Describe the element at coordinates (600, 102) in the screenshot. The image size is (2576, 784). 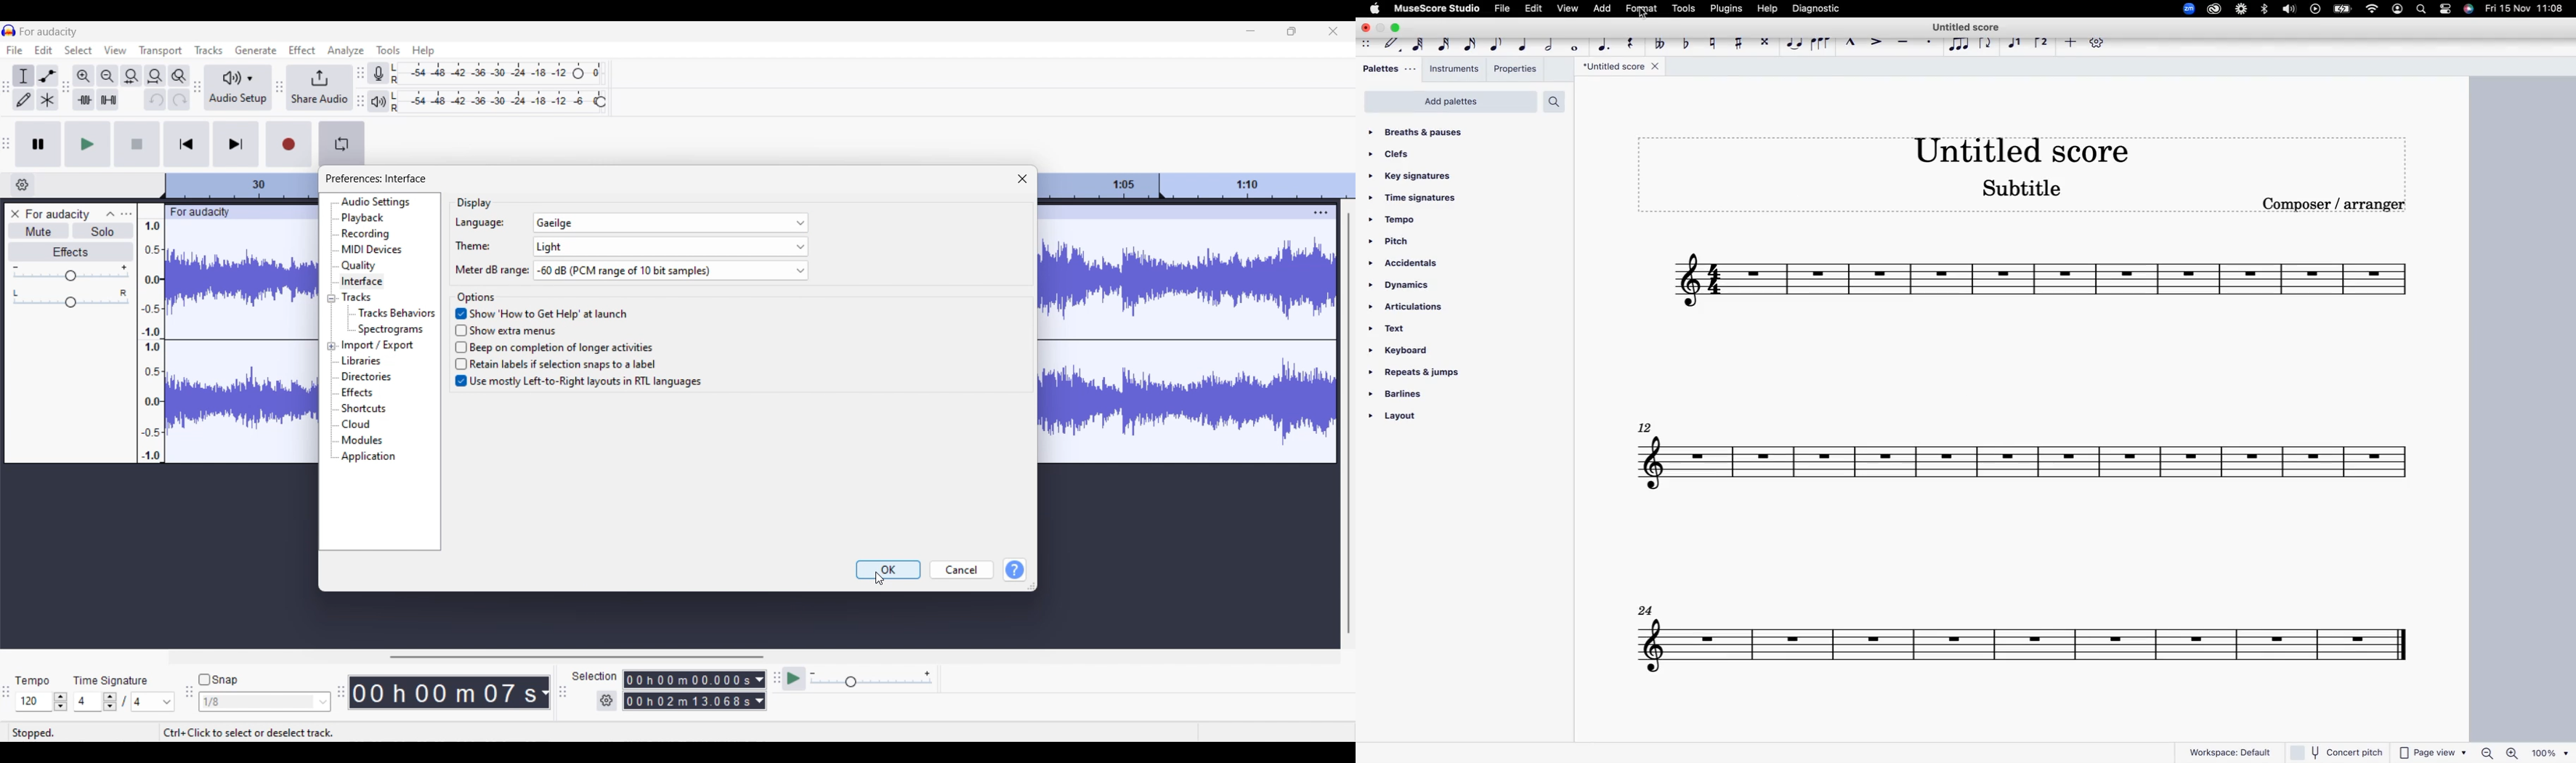
I see `Playback level header` at that location.